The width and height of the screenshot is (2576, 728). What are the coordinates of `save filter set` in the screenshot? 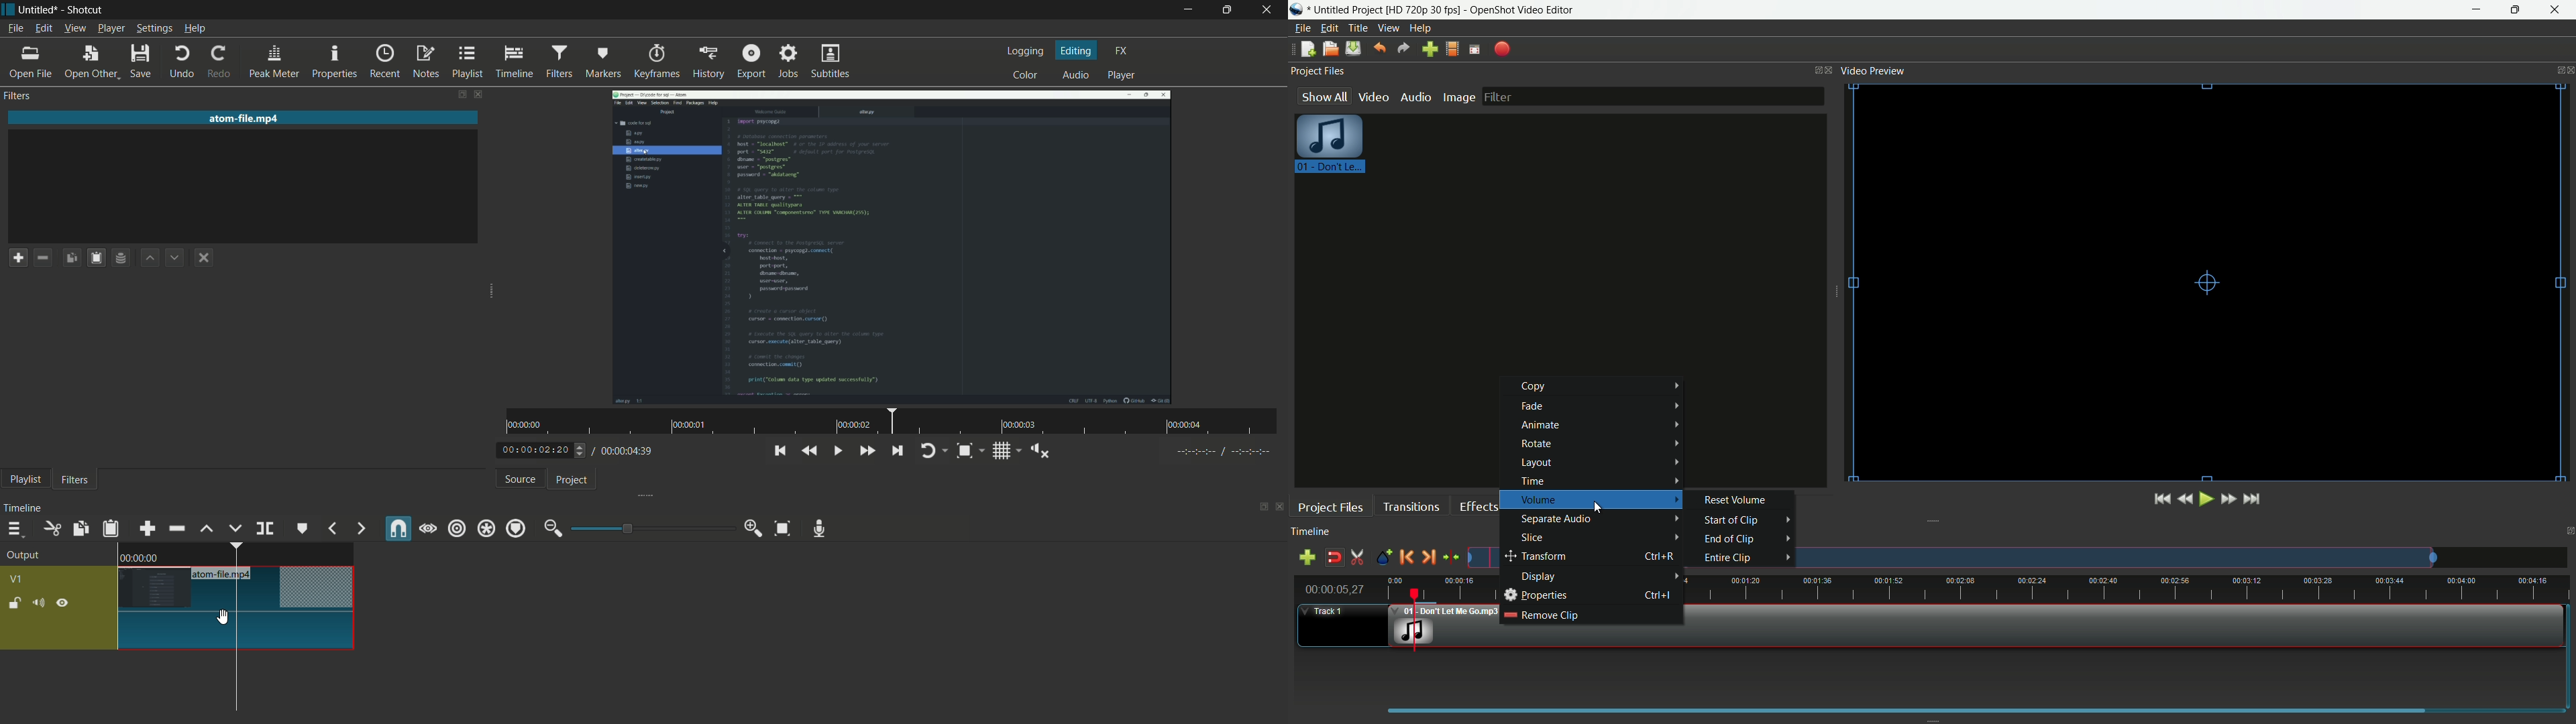 It's located at (120, 258).